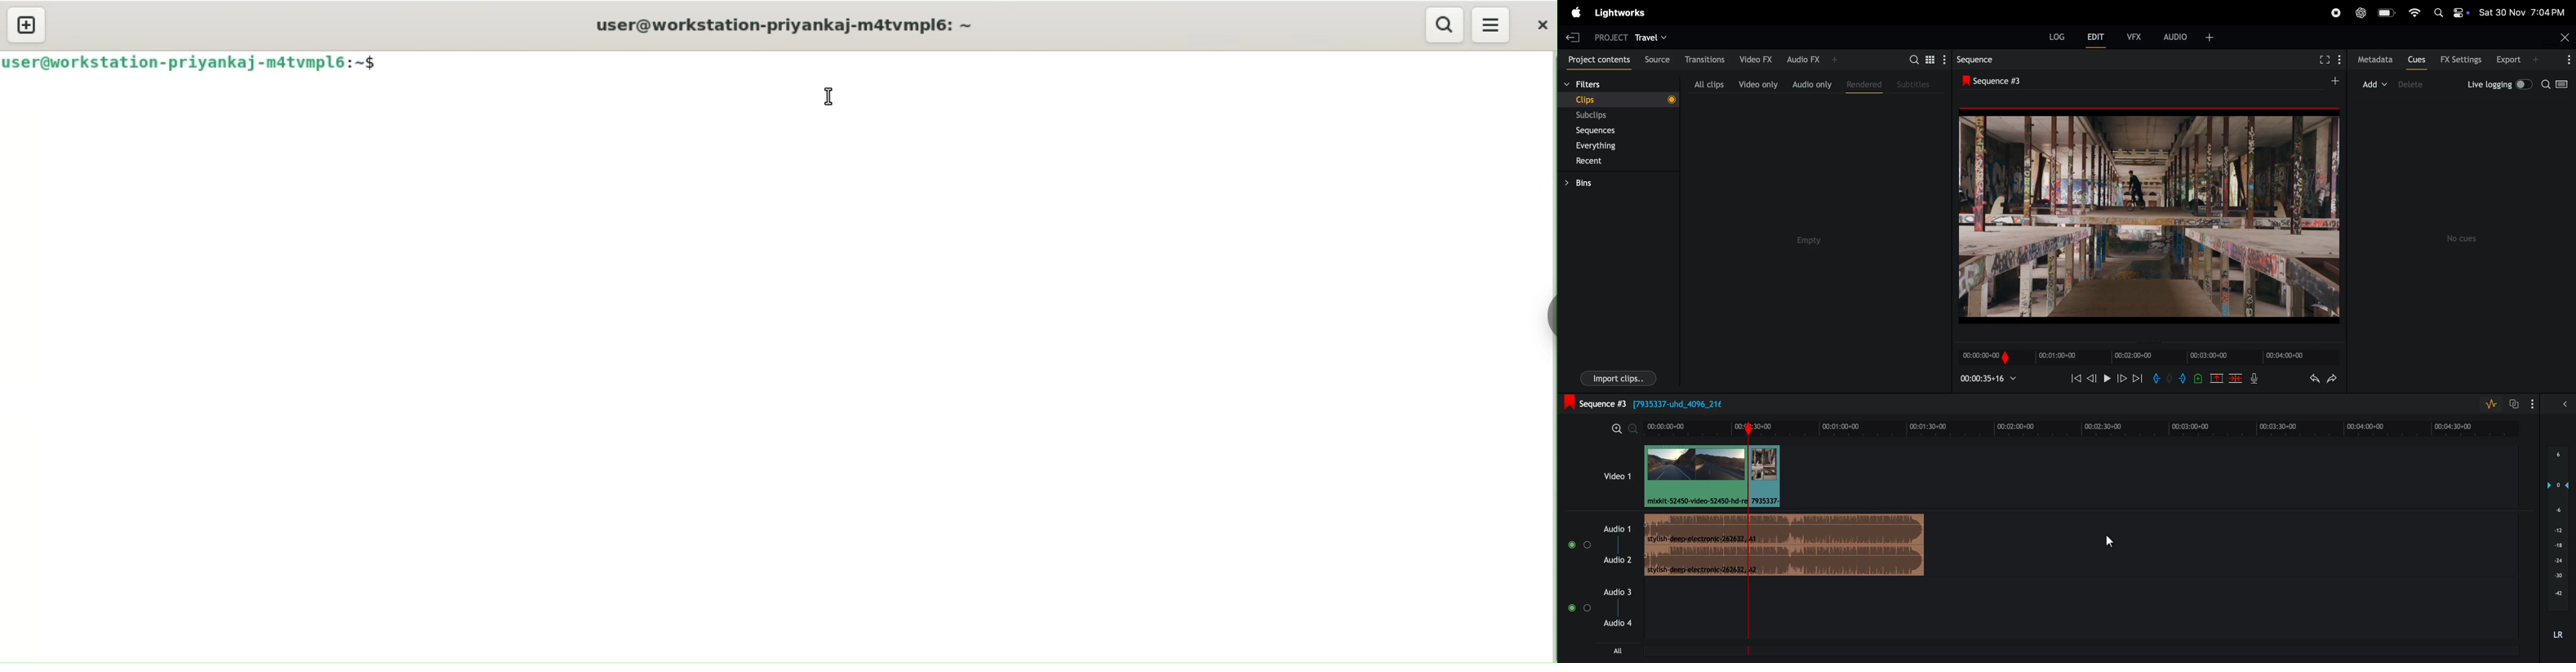 The image size is (2576, 672). Describe the element at coordinates (2236, 378) in the screenshot. I see `delete` at that location.